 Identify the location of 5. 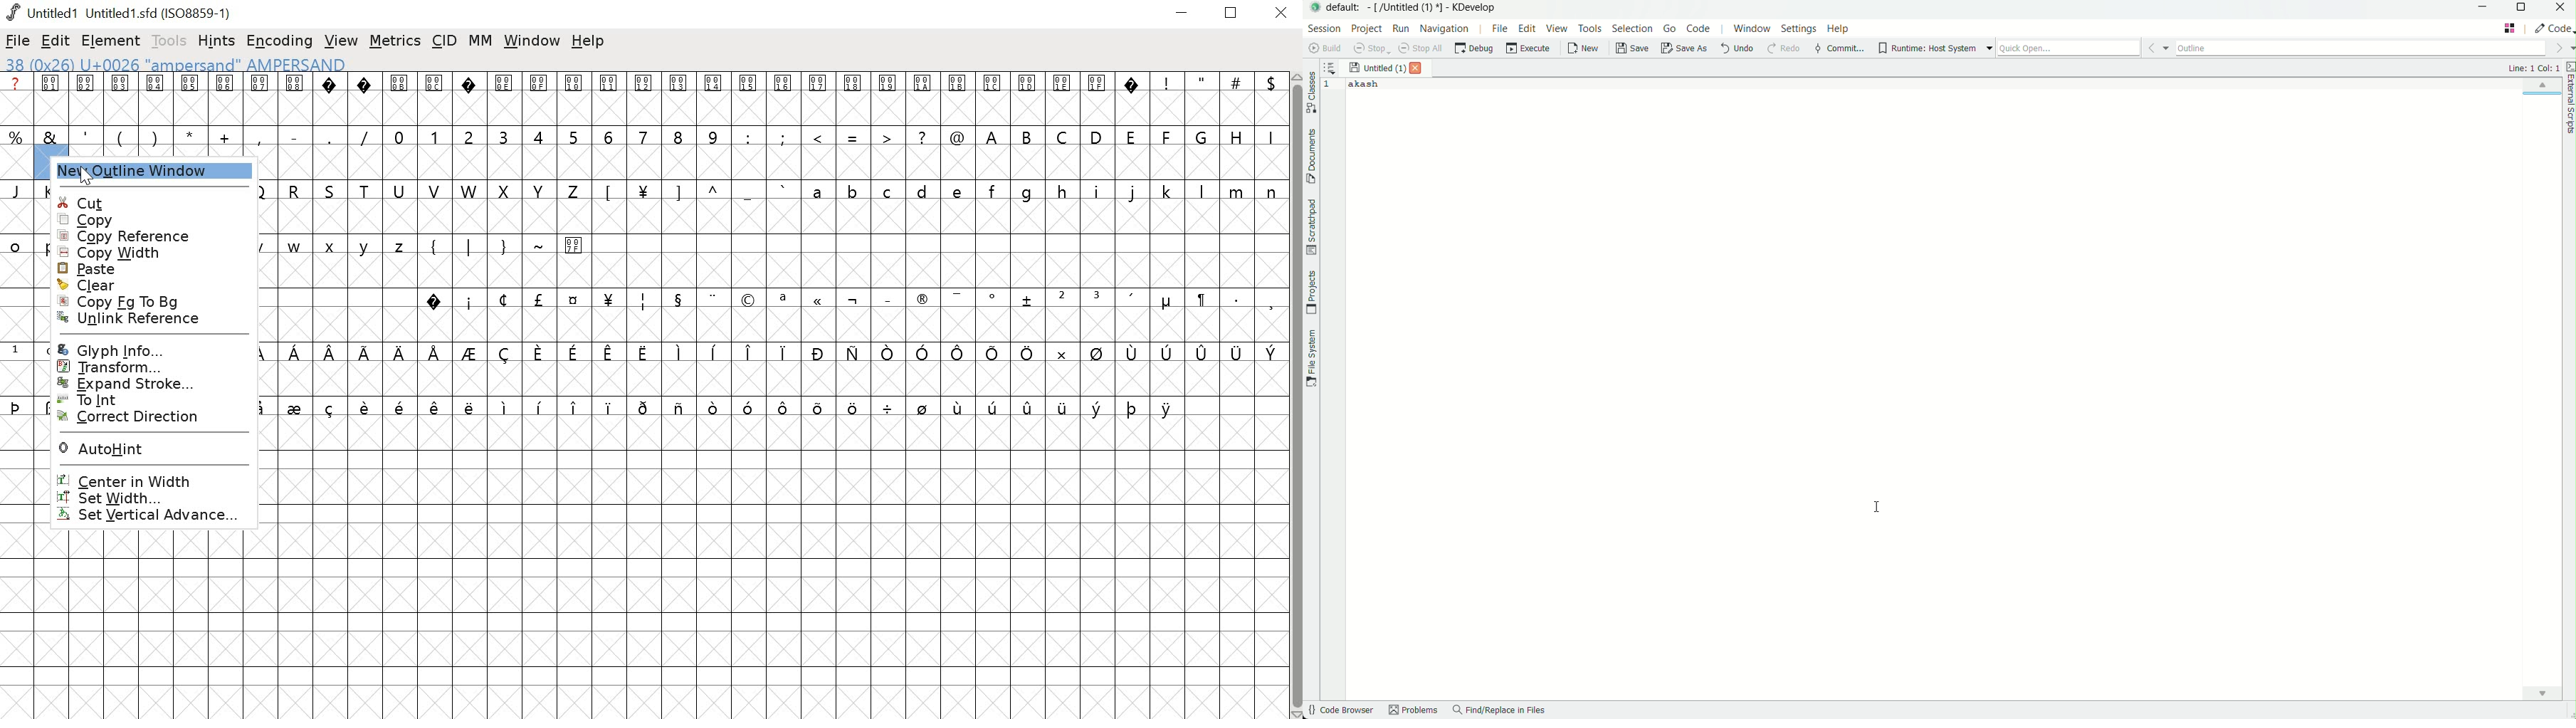
(574, 137).